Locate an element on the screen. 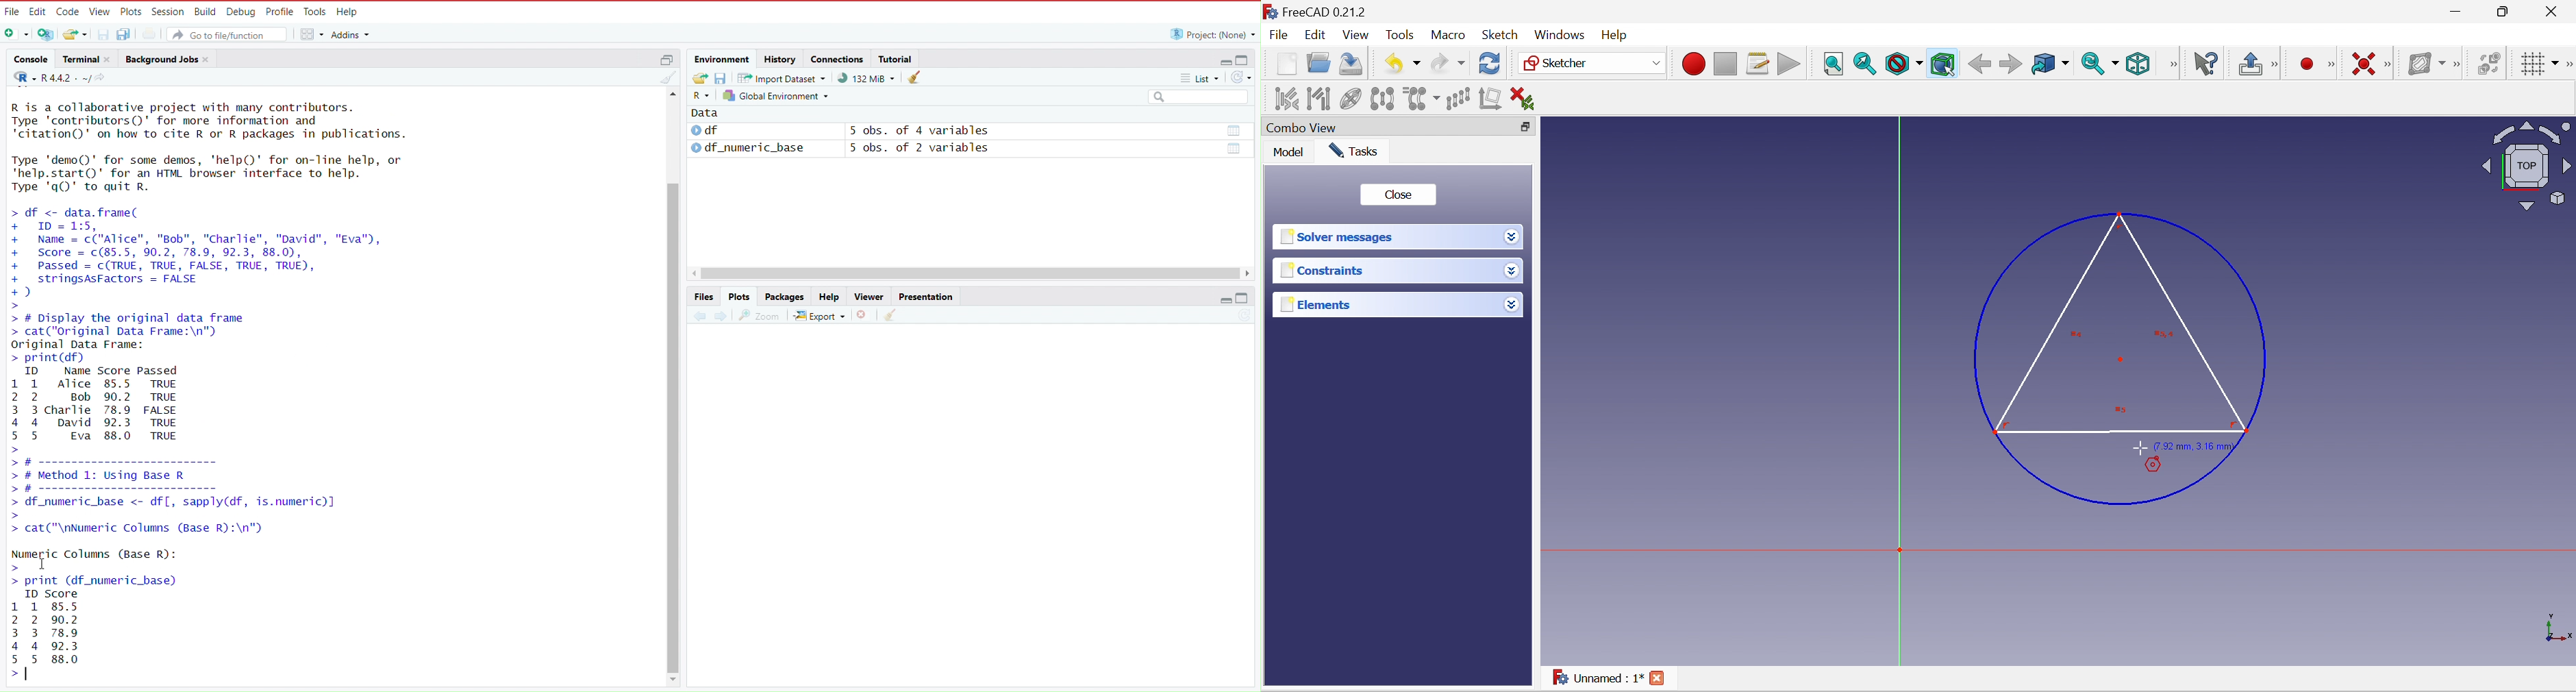 The image size is (2576, 700). Micro recording is located at coordinates (2308, 65).